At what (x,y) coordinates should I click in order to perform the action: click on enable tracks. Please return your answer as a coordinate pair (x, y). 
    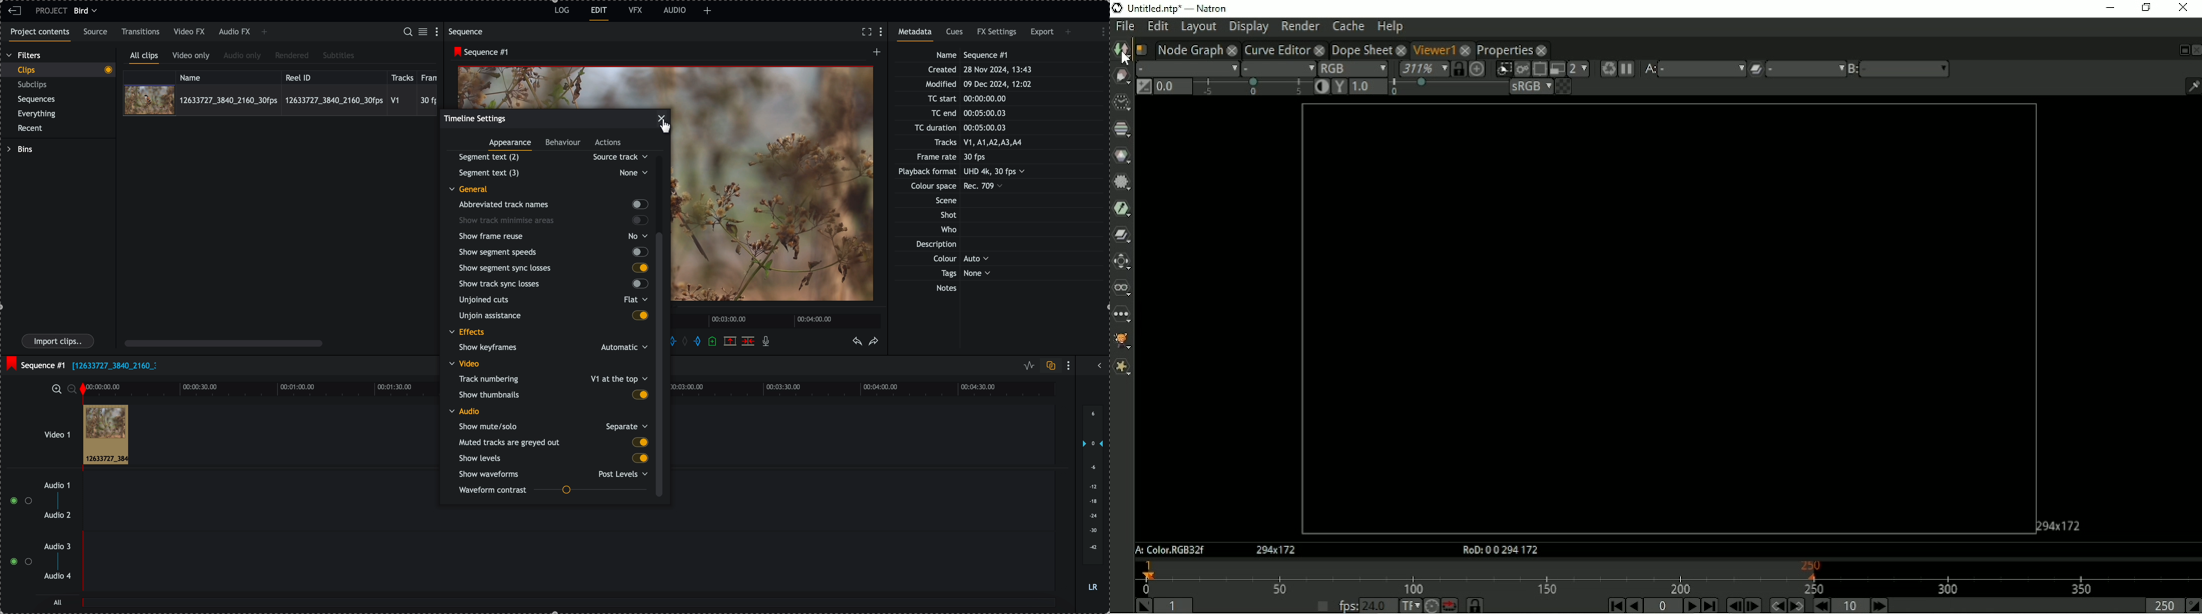
    Looking at the image, I should click on (17, 532).